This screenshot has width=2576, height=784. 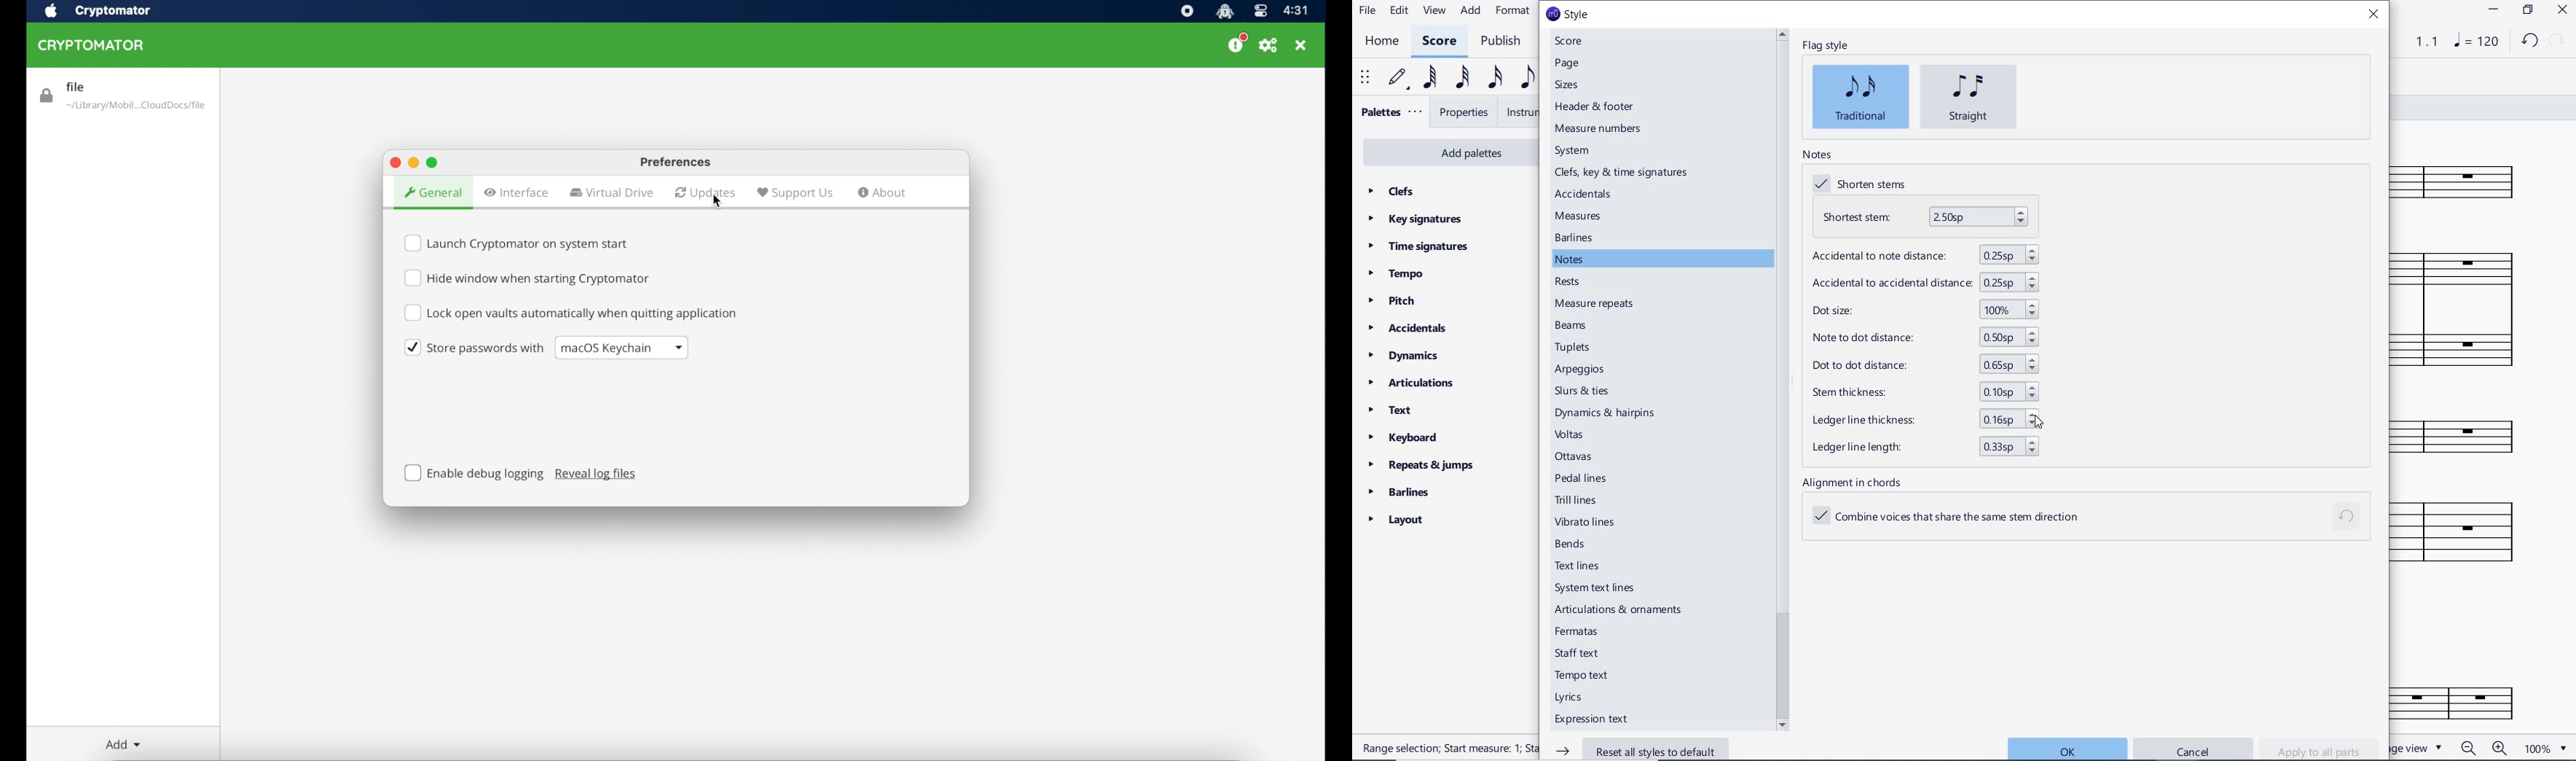 I want to click on publish, so click(x=1504, y=42).